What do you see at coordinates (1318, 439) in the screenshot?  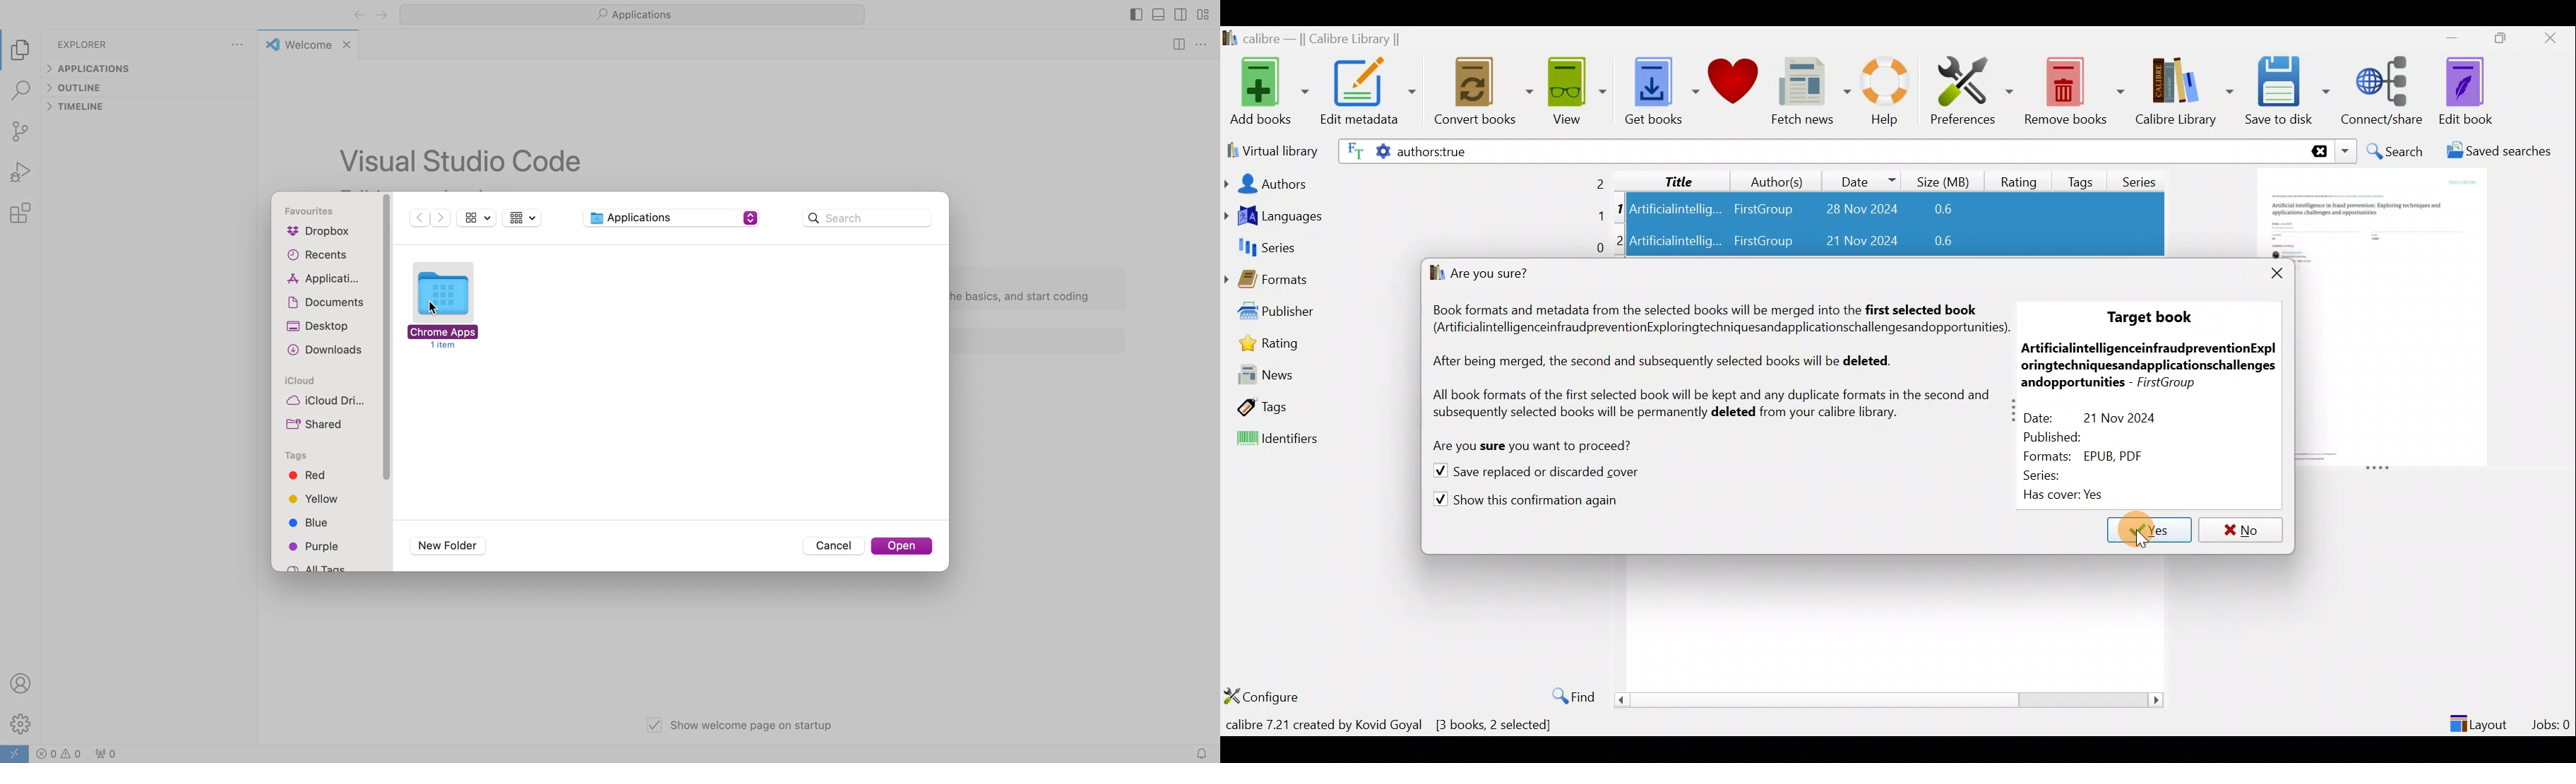 I see `Identifiers` at bounding box center [1318, 439].